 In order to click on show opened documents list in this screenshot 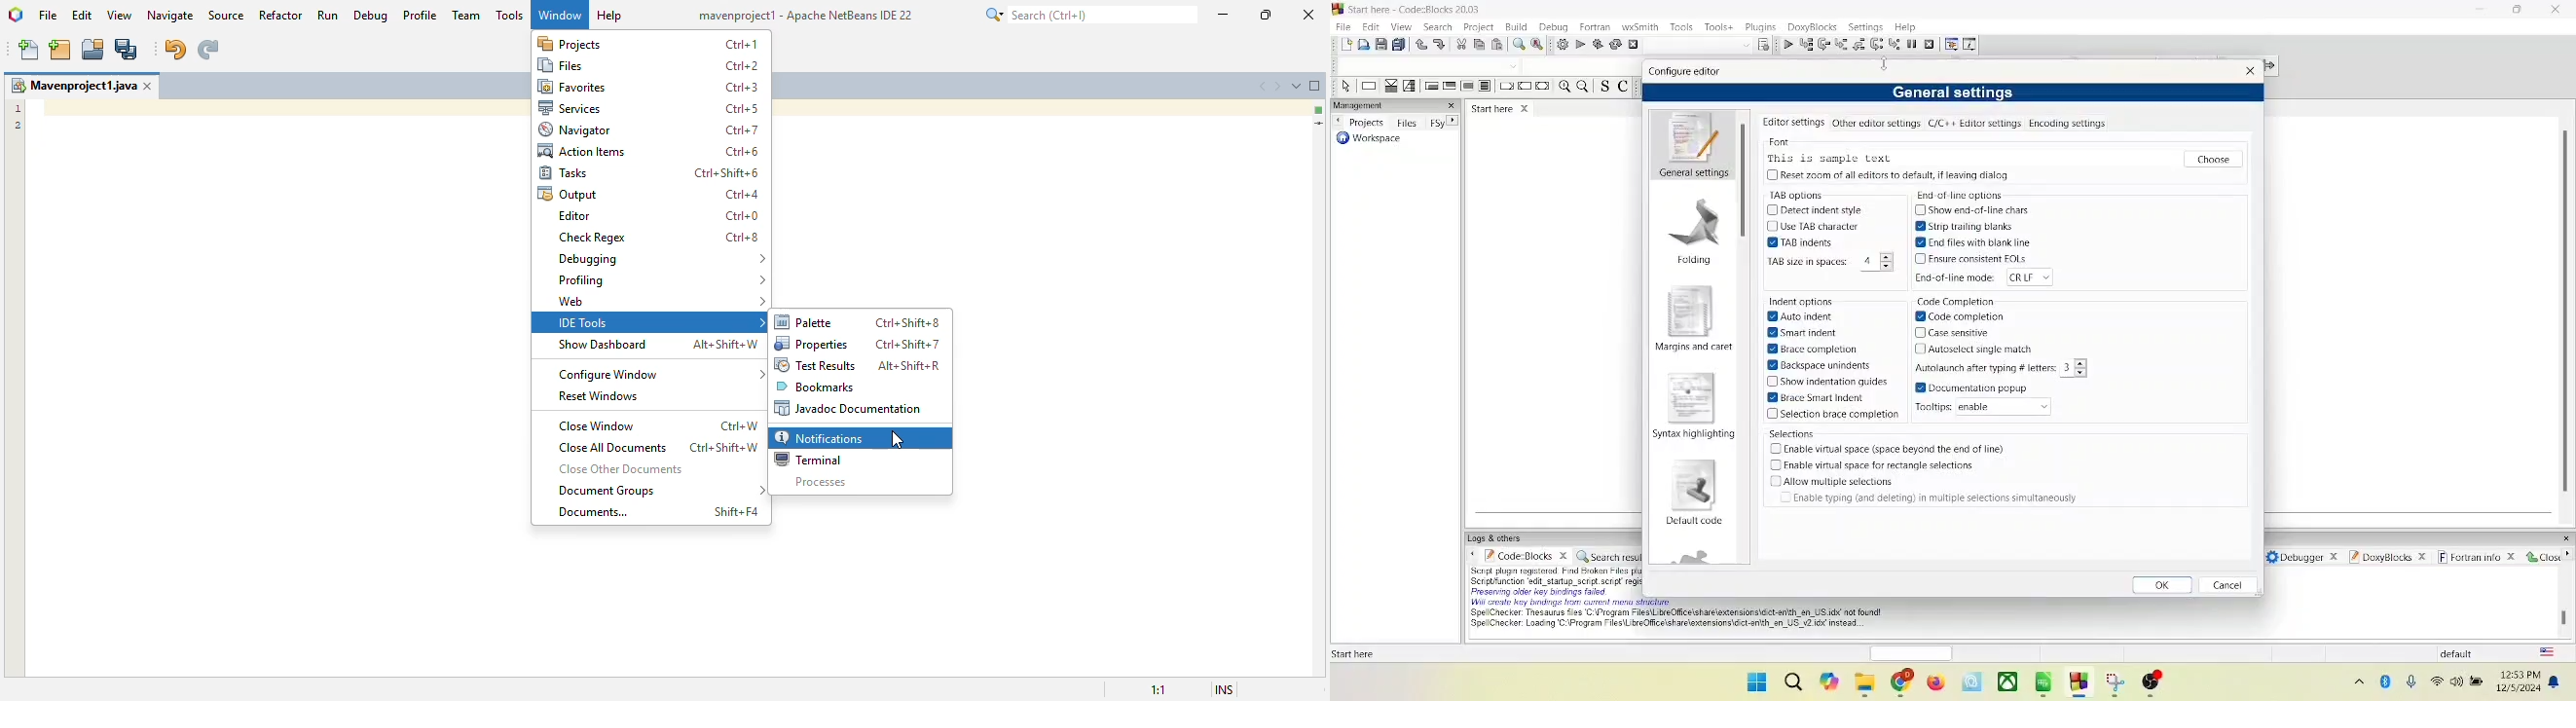, I will do `click(1299, 85)`.